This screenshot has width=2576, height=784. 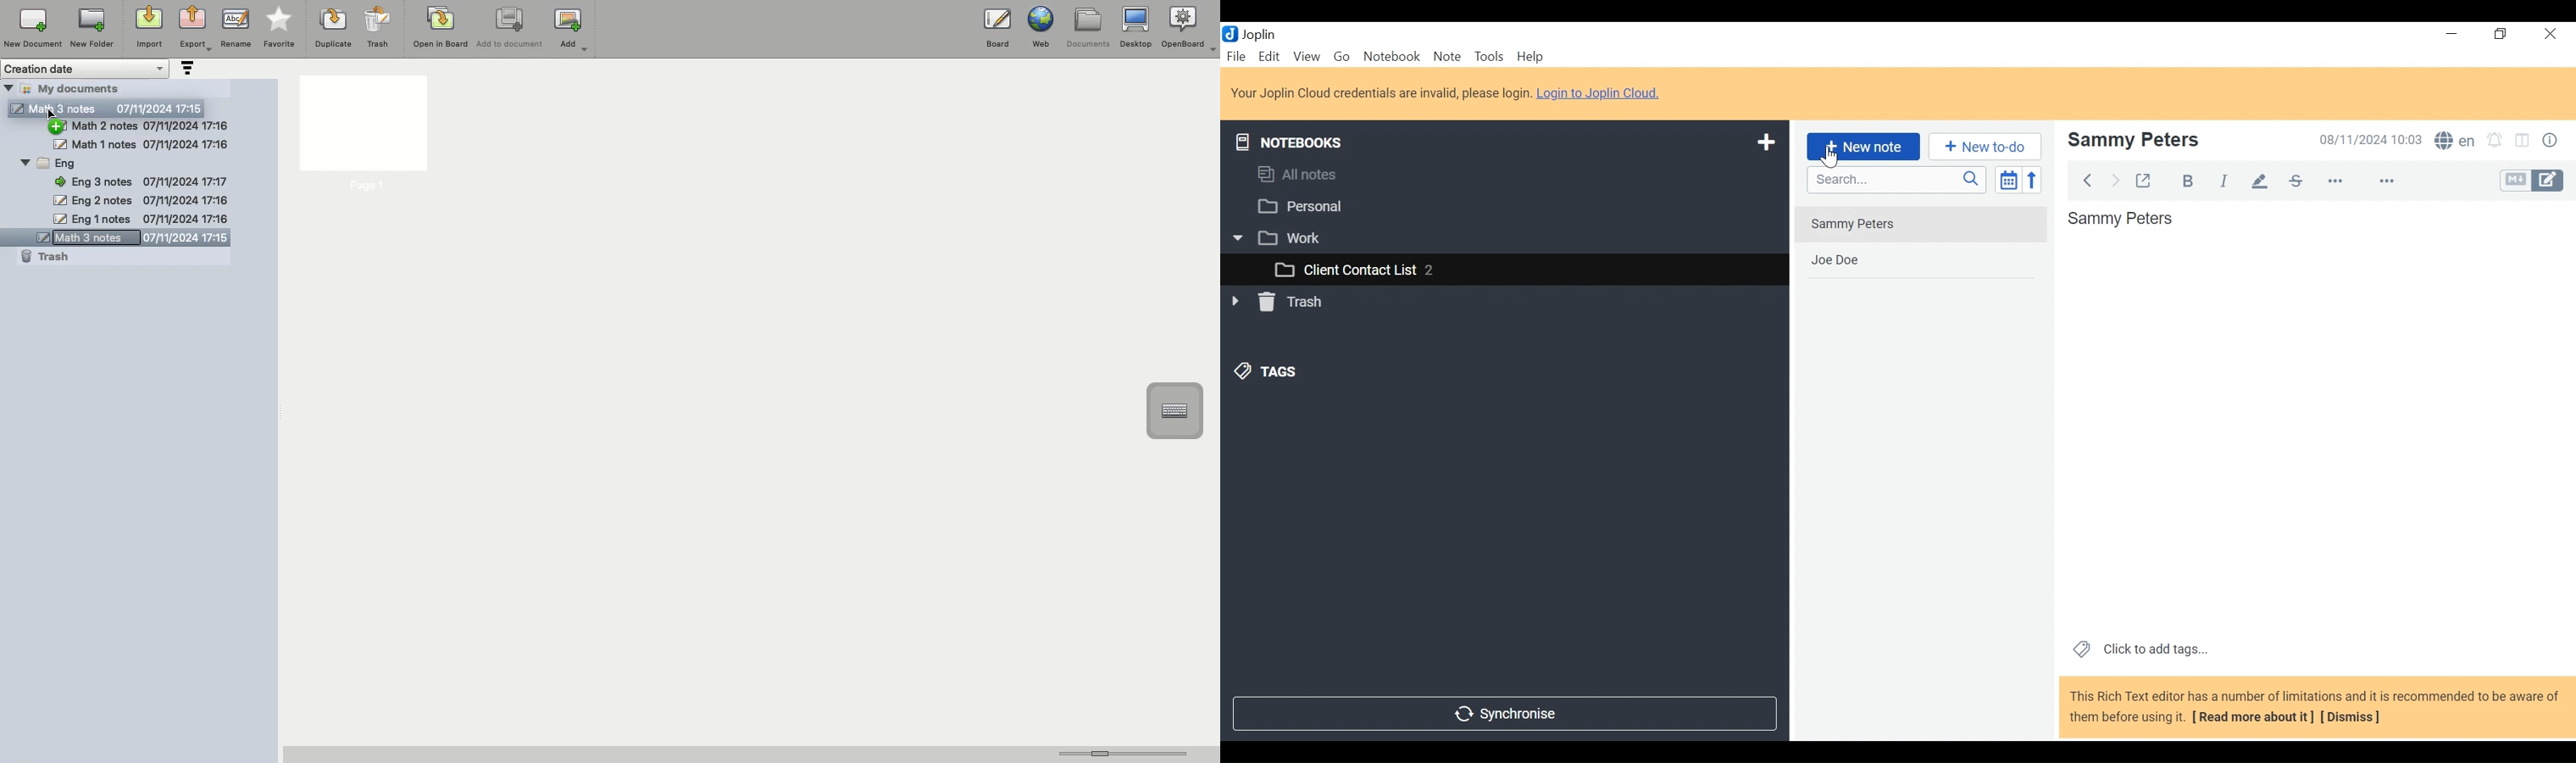 I want to click on All Notes, so click(x=1503, y=177).